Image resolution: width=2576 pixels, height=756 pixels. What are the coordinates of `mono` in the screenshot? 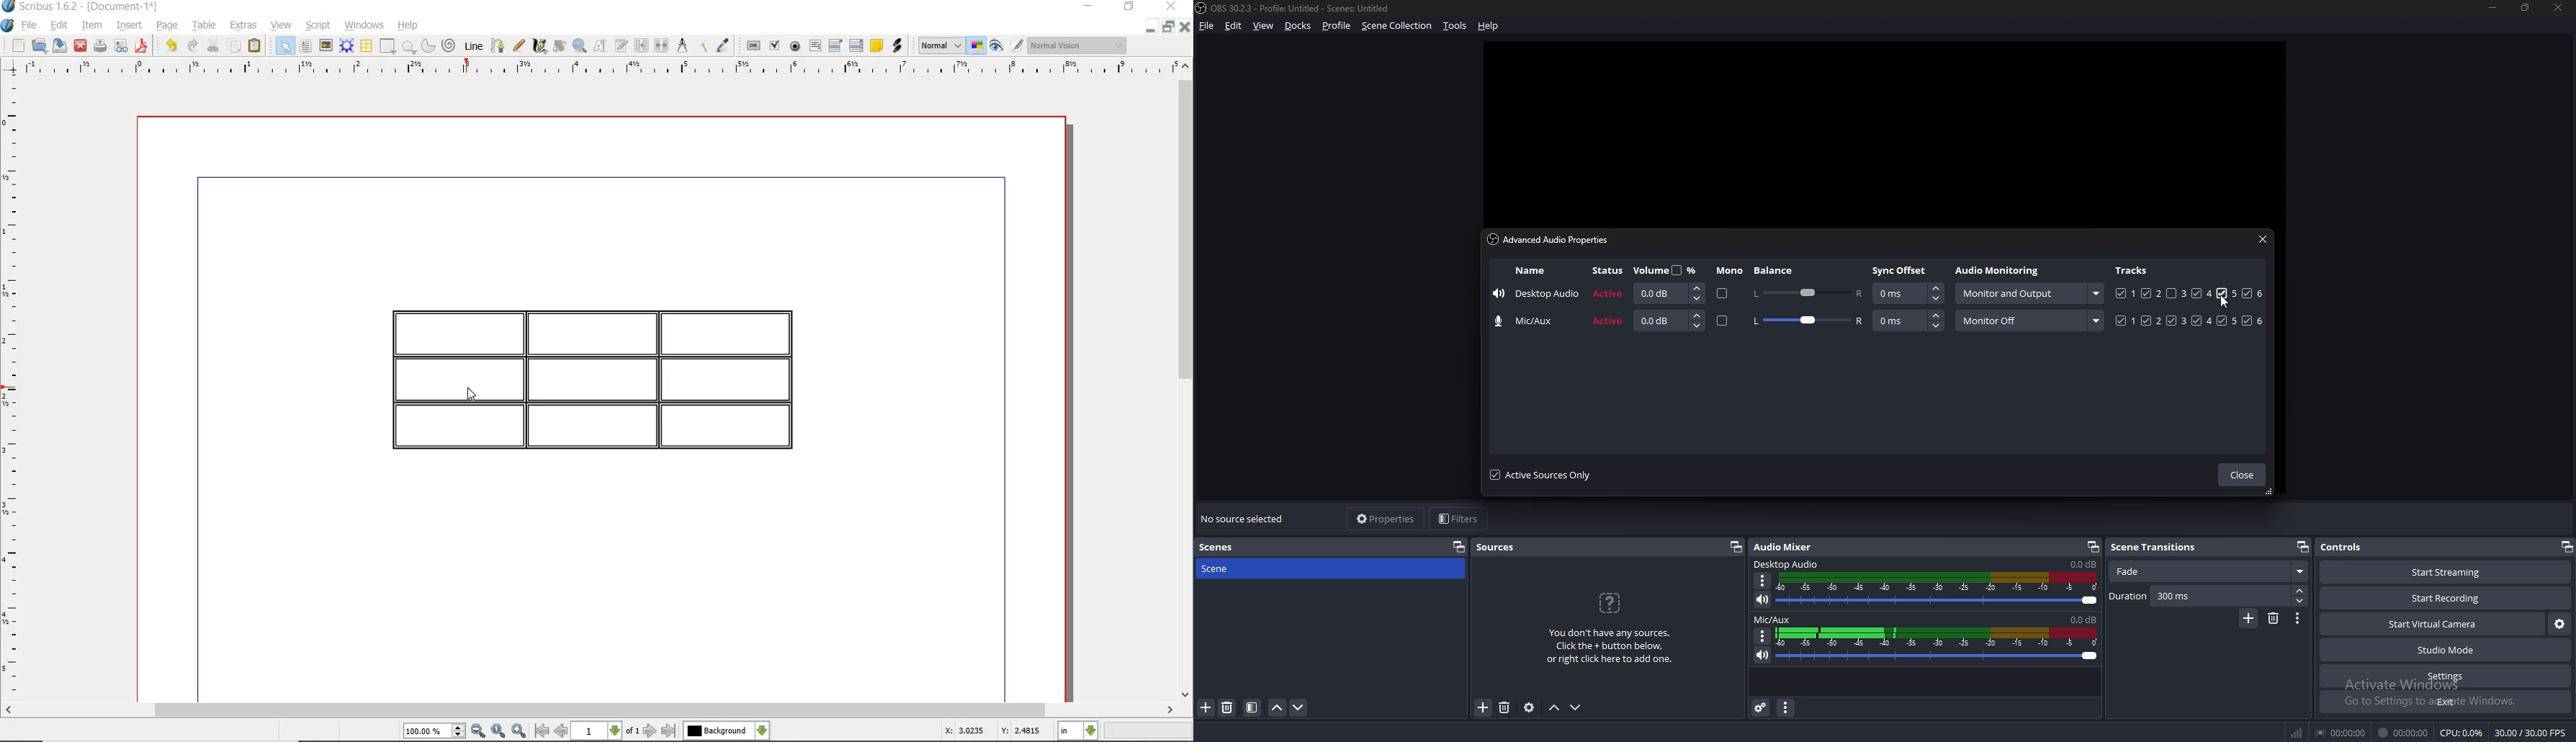 It's located at (1720, 294).